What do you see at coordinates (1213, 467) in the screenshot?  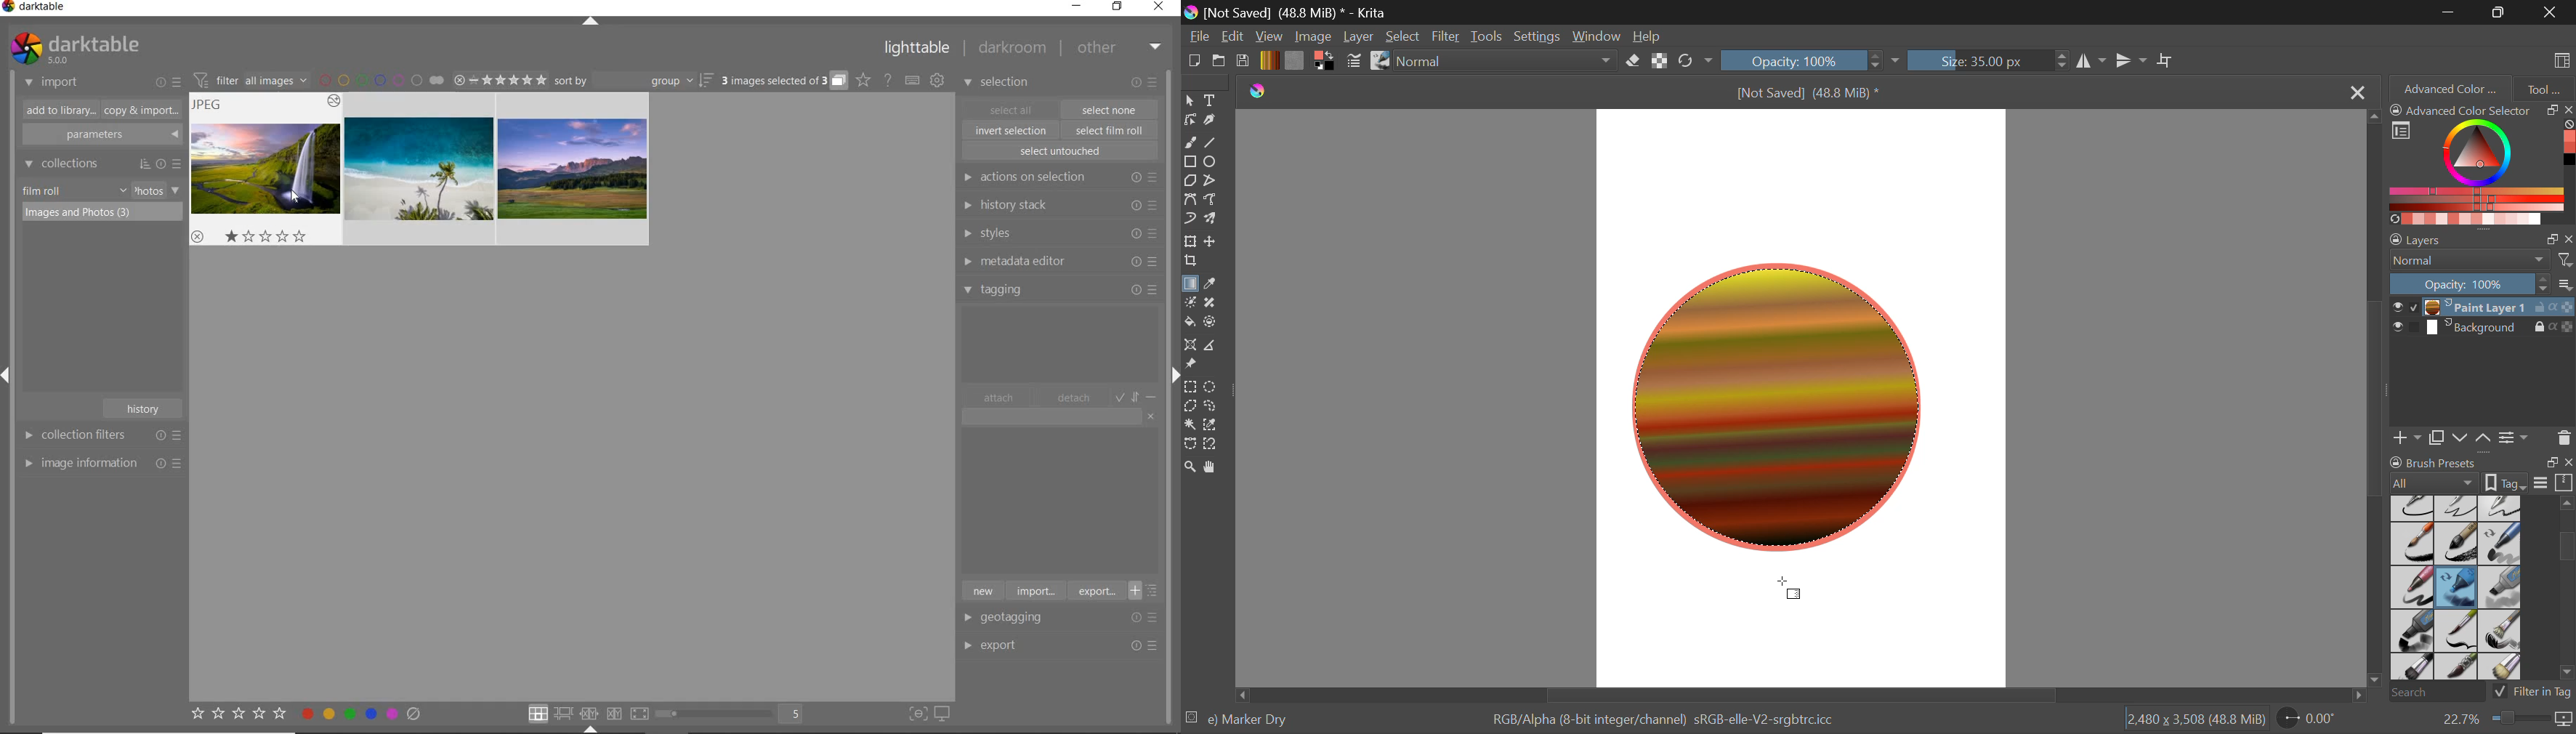 I see `Pan Tool` at bounding box center [1213, 467].